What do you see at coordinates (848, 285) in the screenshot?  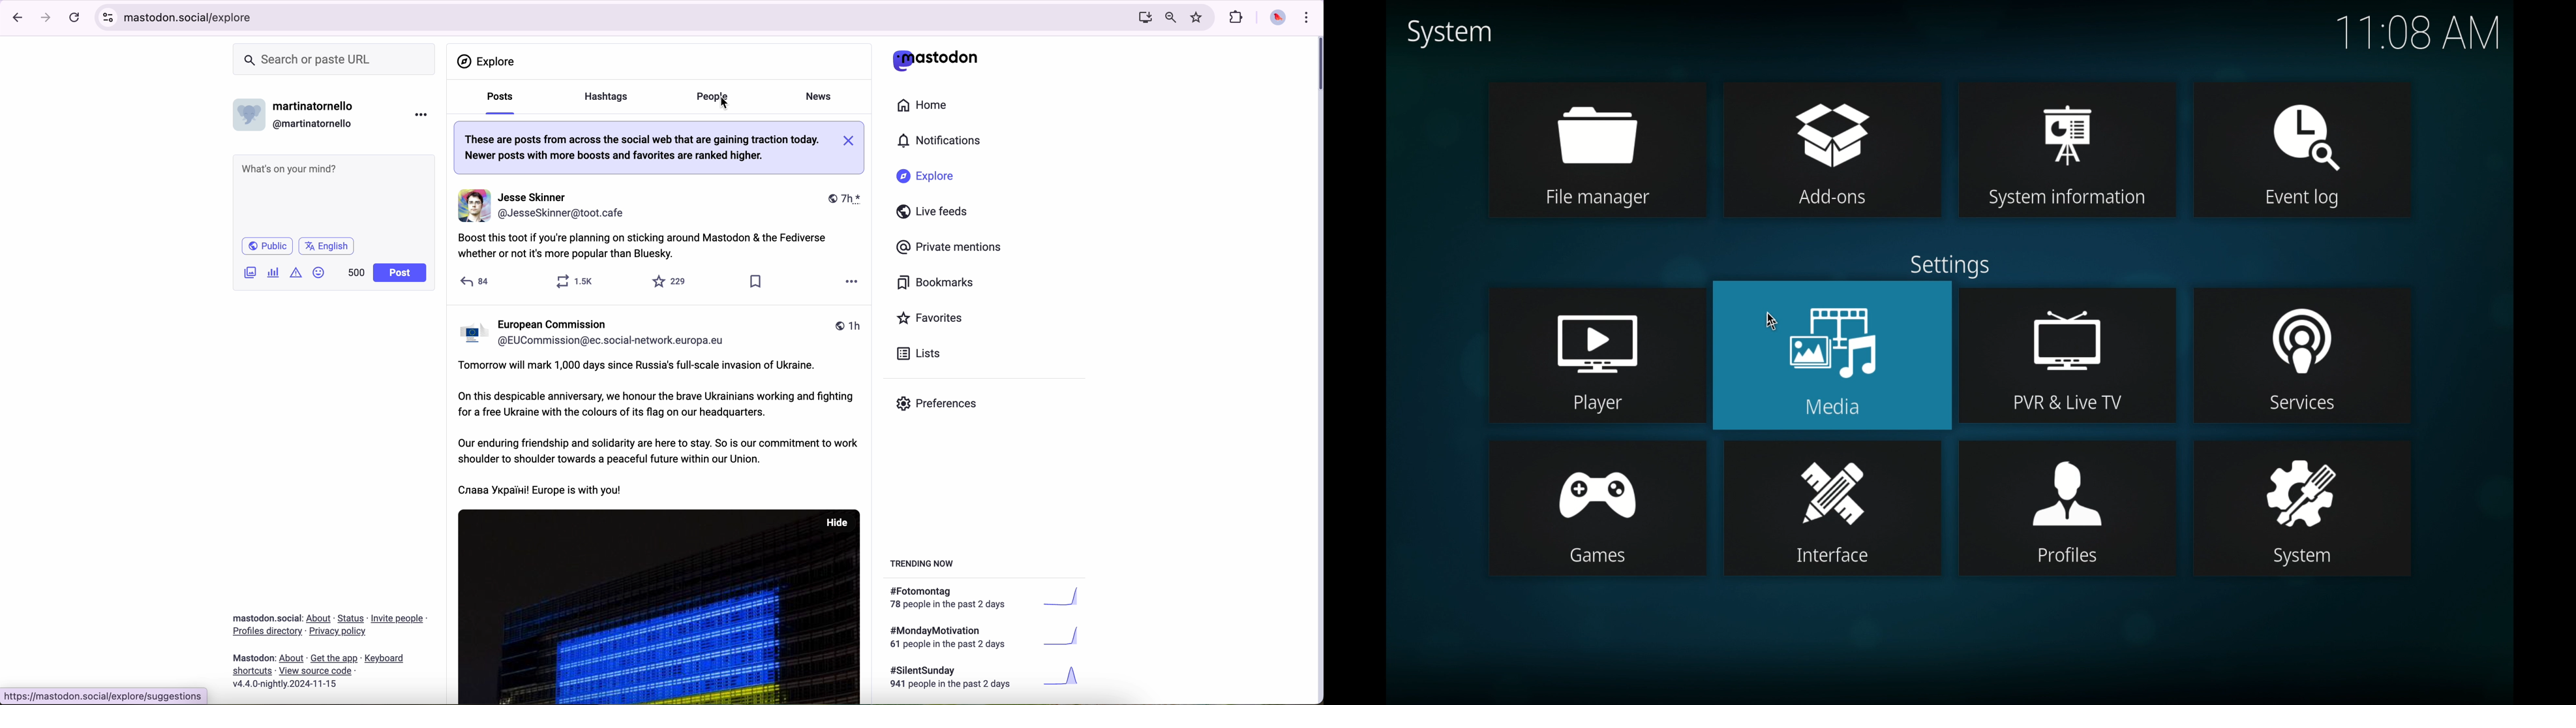 I see `more options` at bounding box center [848, 285].